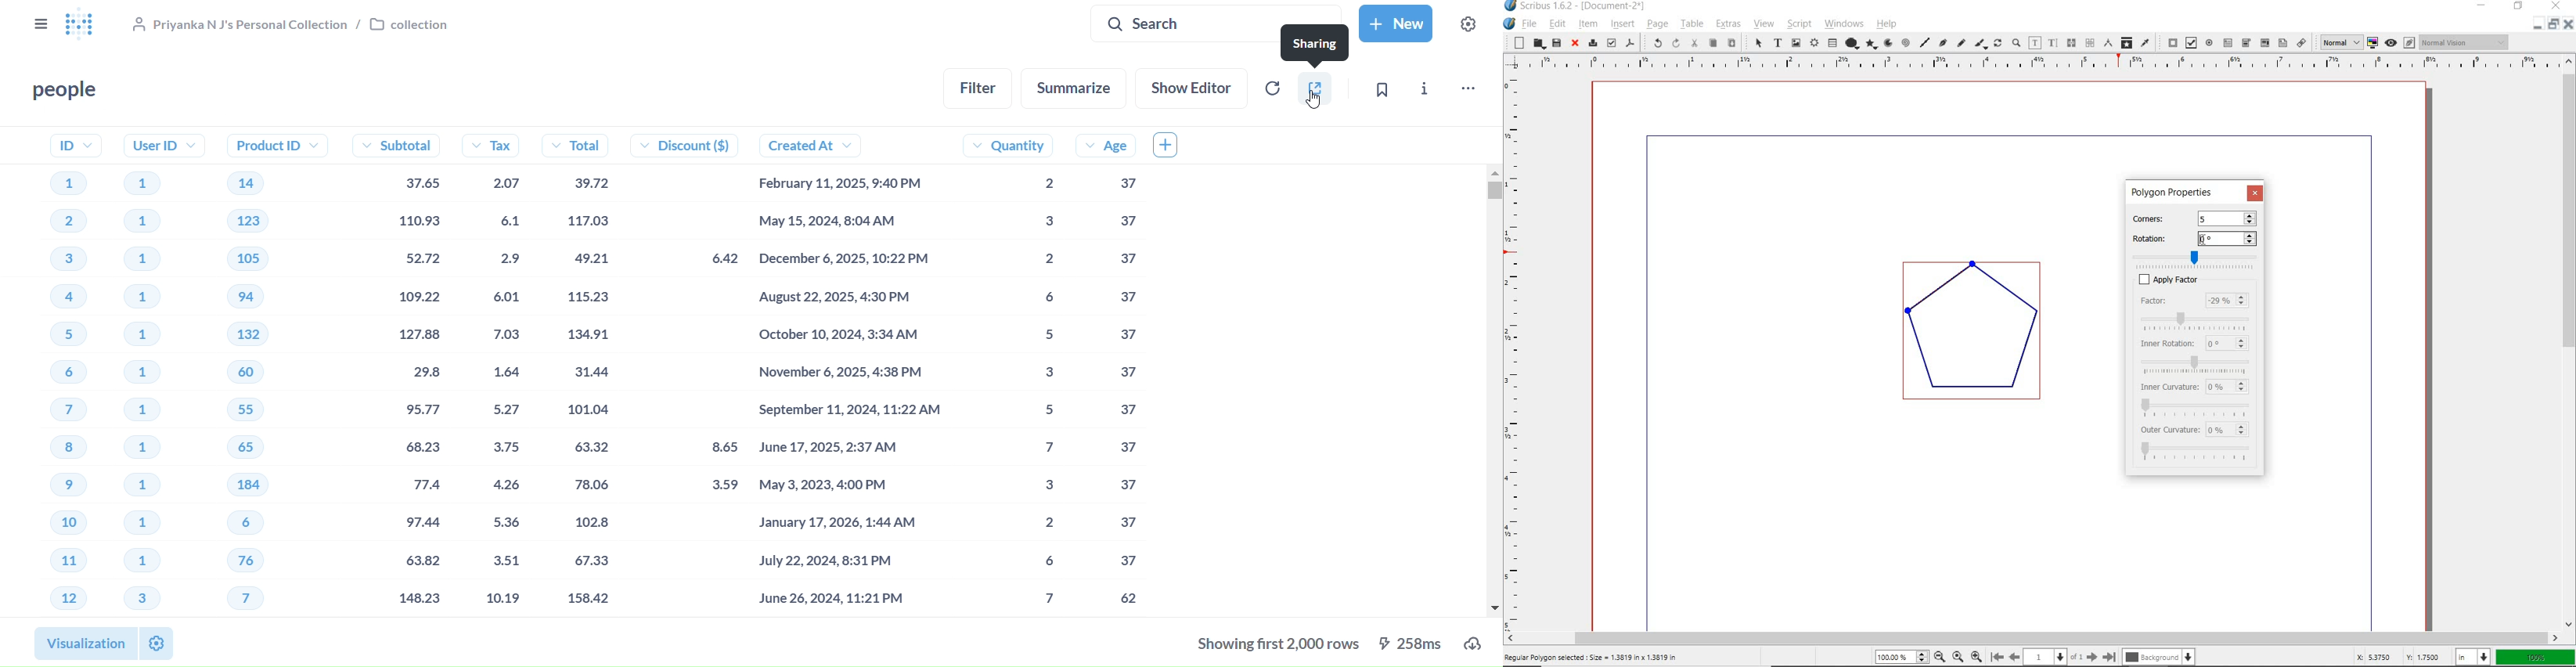 The image size is (2576, 672). What do you see at coordinates (2160, 657) in the screenshot?
I see `Background` at bounding box center [2160, 657].